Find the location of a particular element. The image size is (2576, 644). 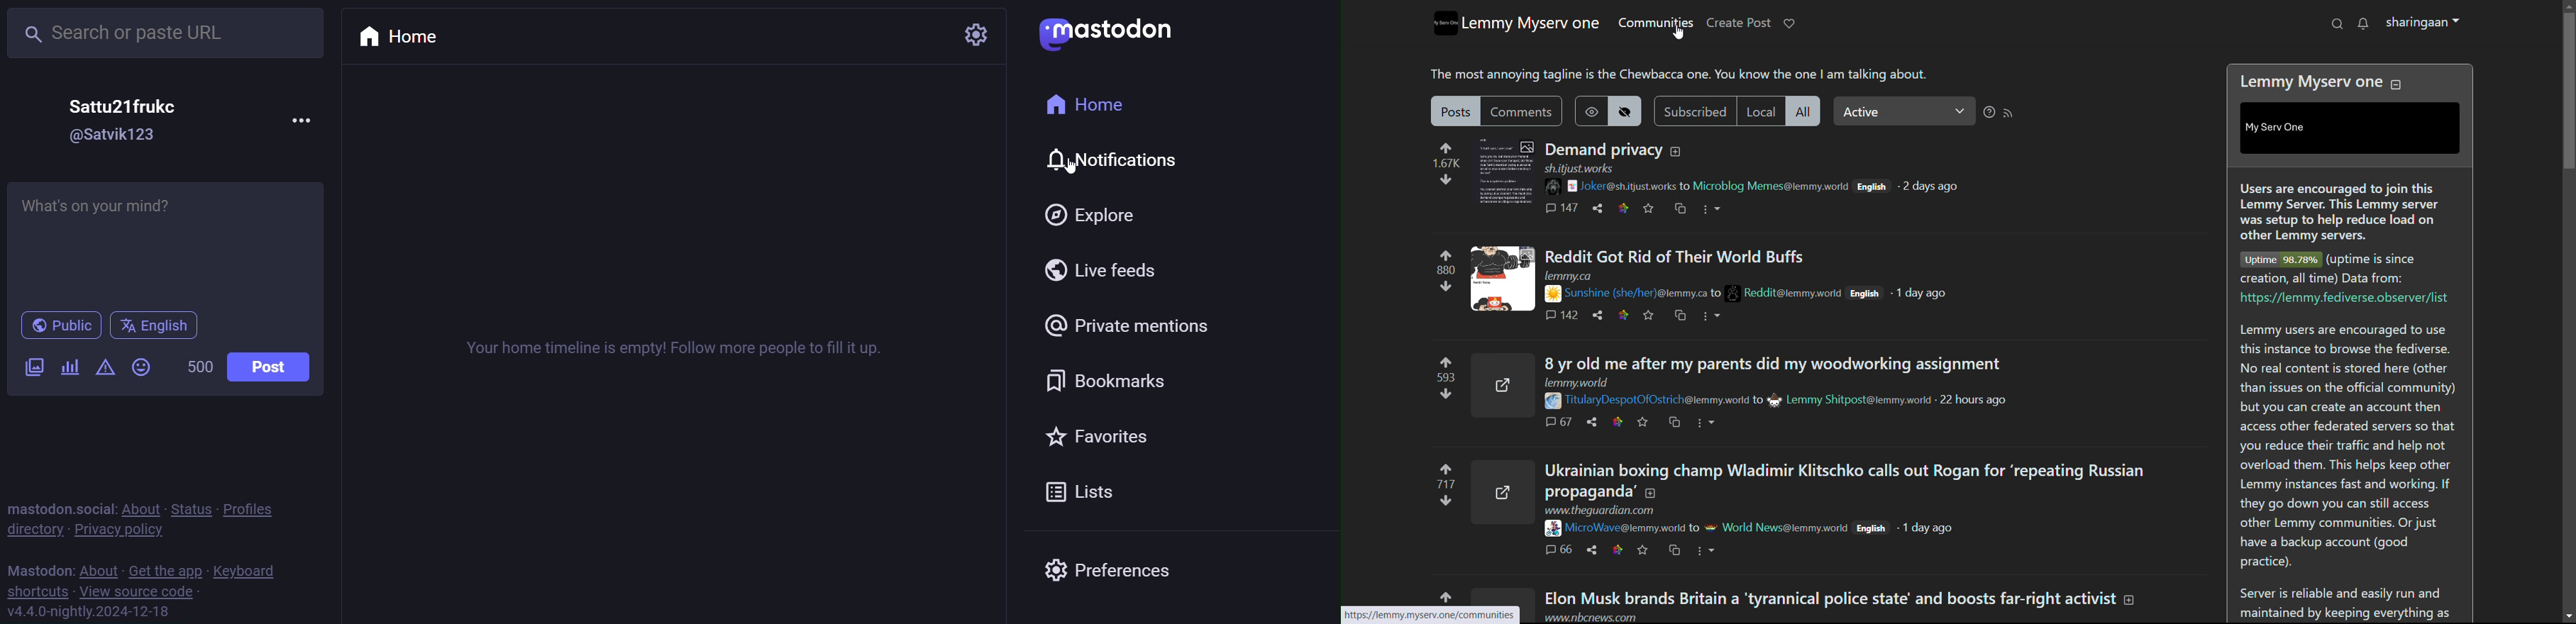

shortcut is located at coordinates (36, 591).